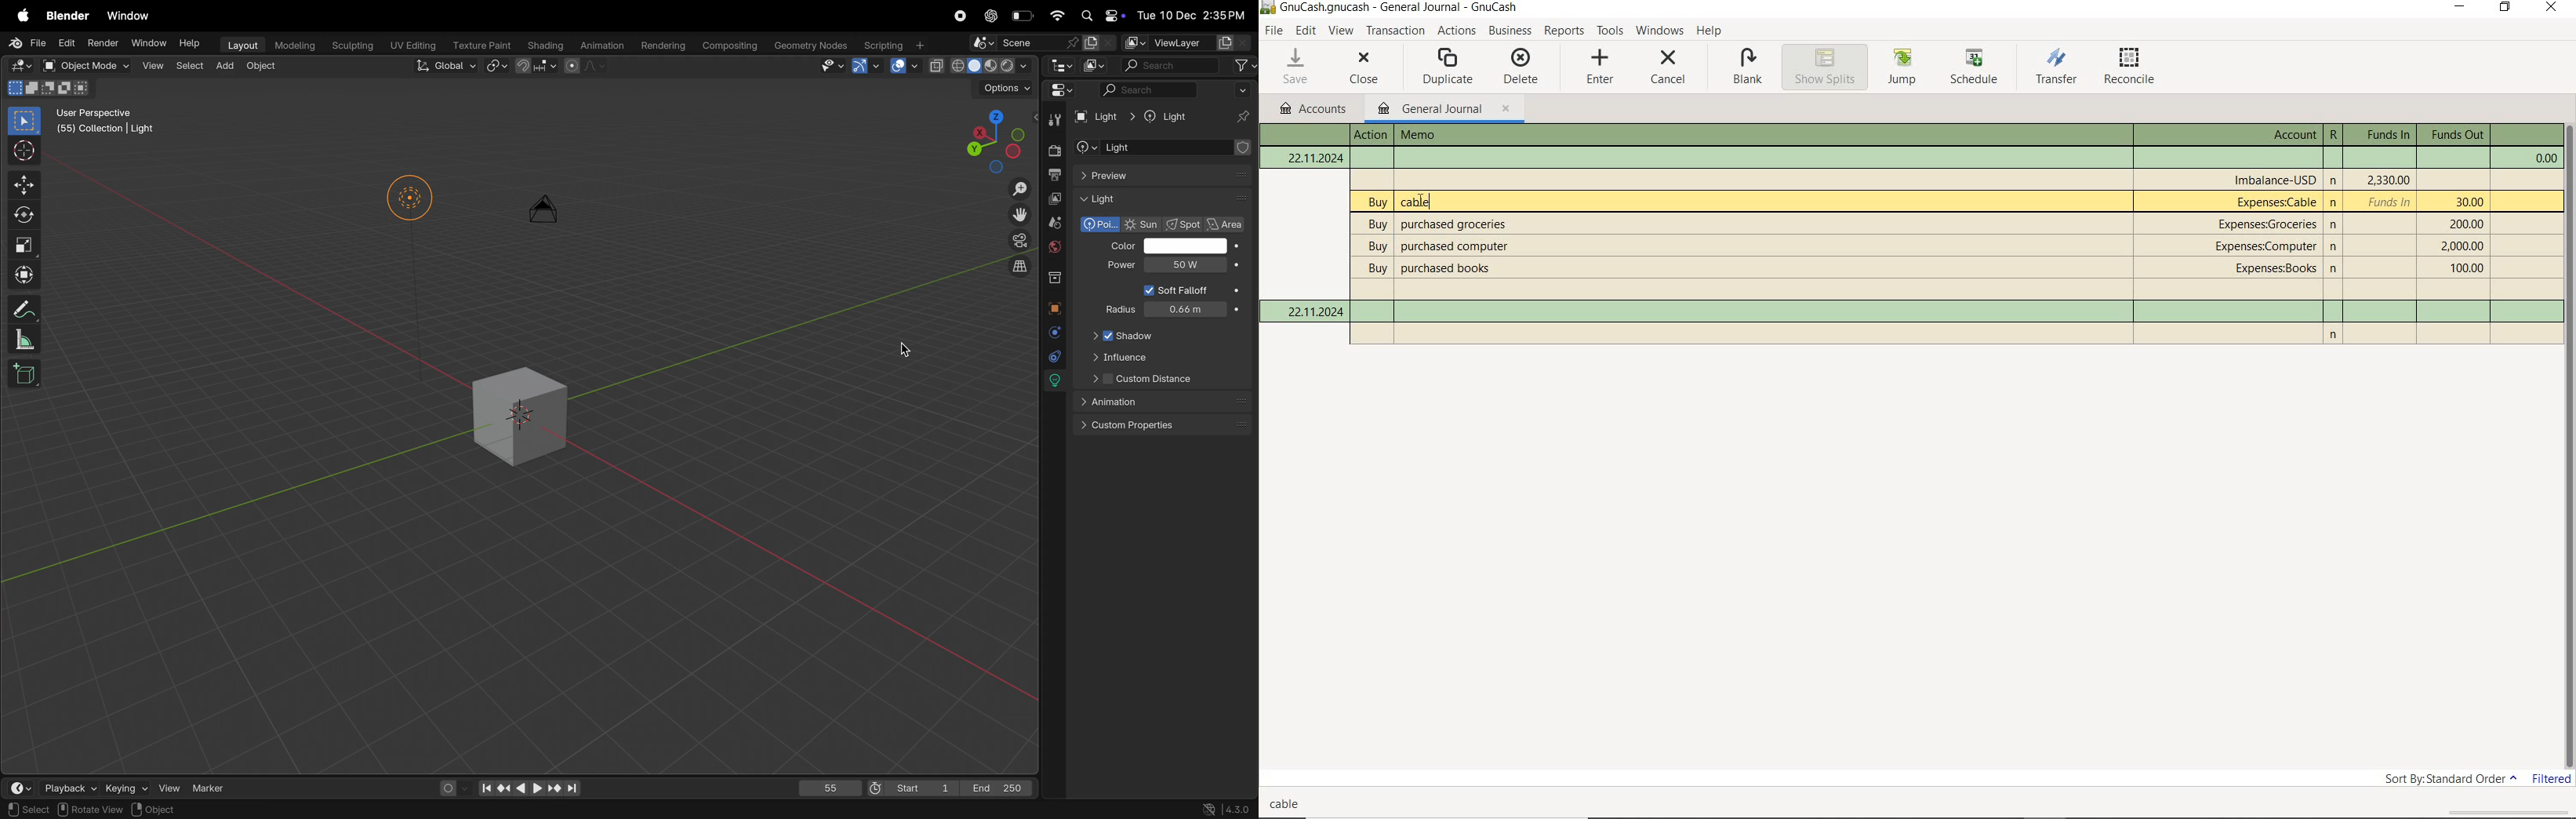 The image size is (2576, 840). What do you see at coordinates (1020, 216) in the screenshot?
I see `move the view` at bounding box center [1020, 216].